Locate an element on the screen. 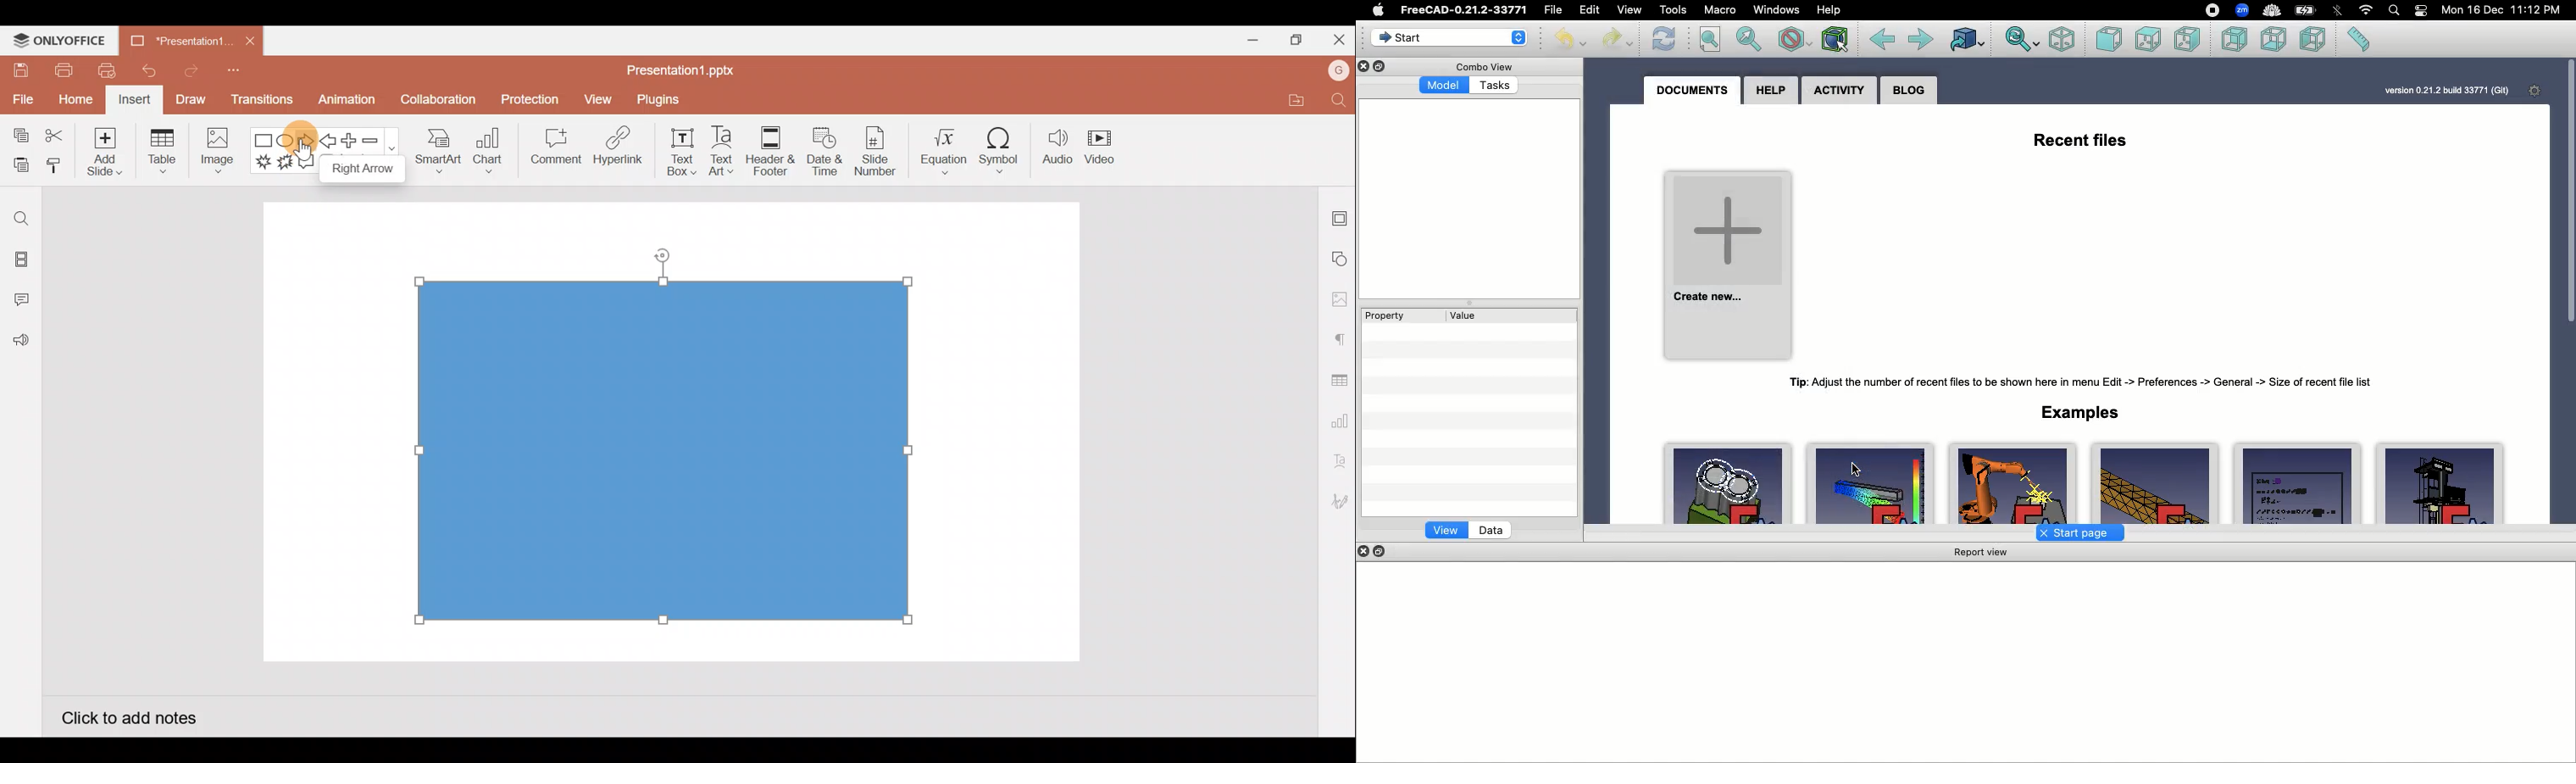 Image resolution: width=2576 pixels, height=784 pixels. Back is located at coordinates (1879, 38).